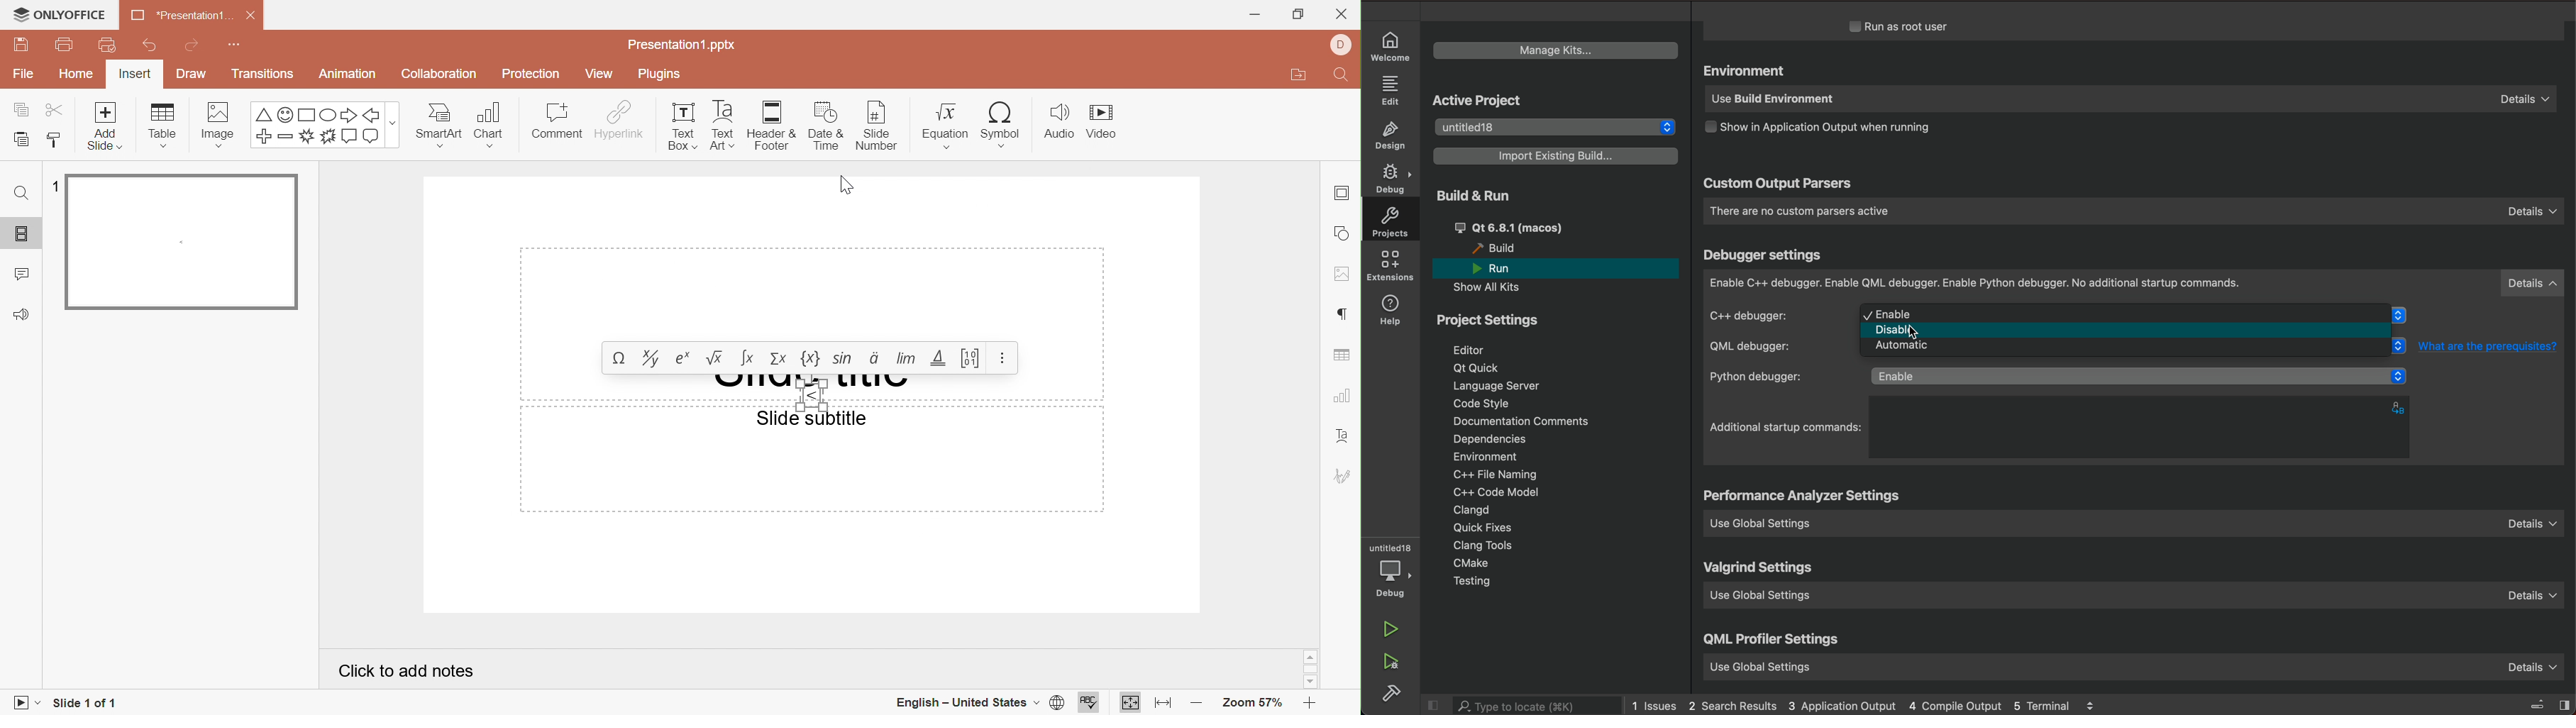  I want to click on Chart, so click(491, 123).